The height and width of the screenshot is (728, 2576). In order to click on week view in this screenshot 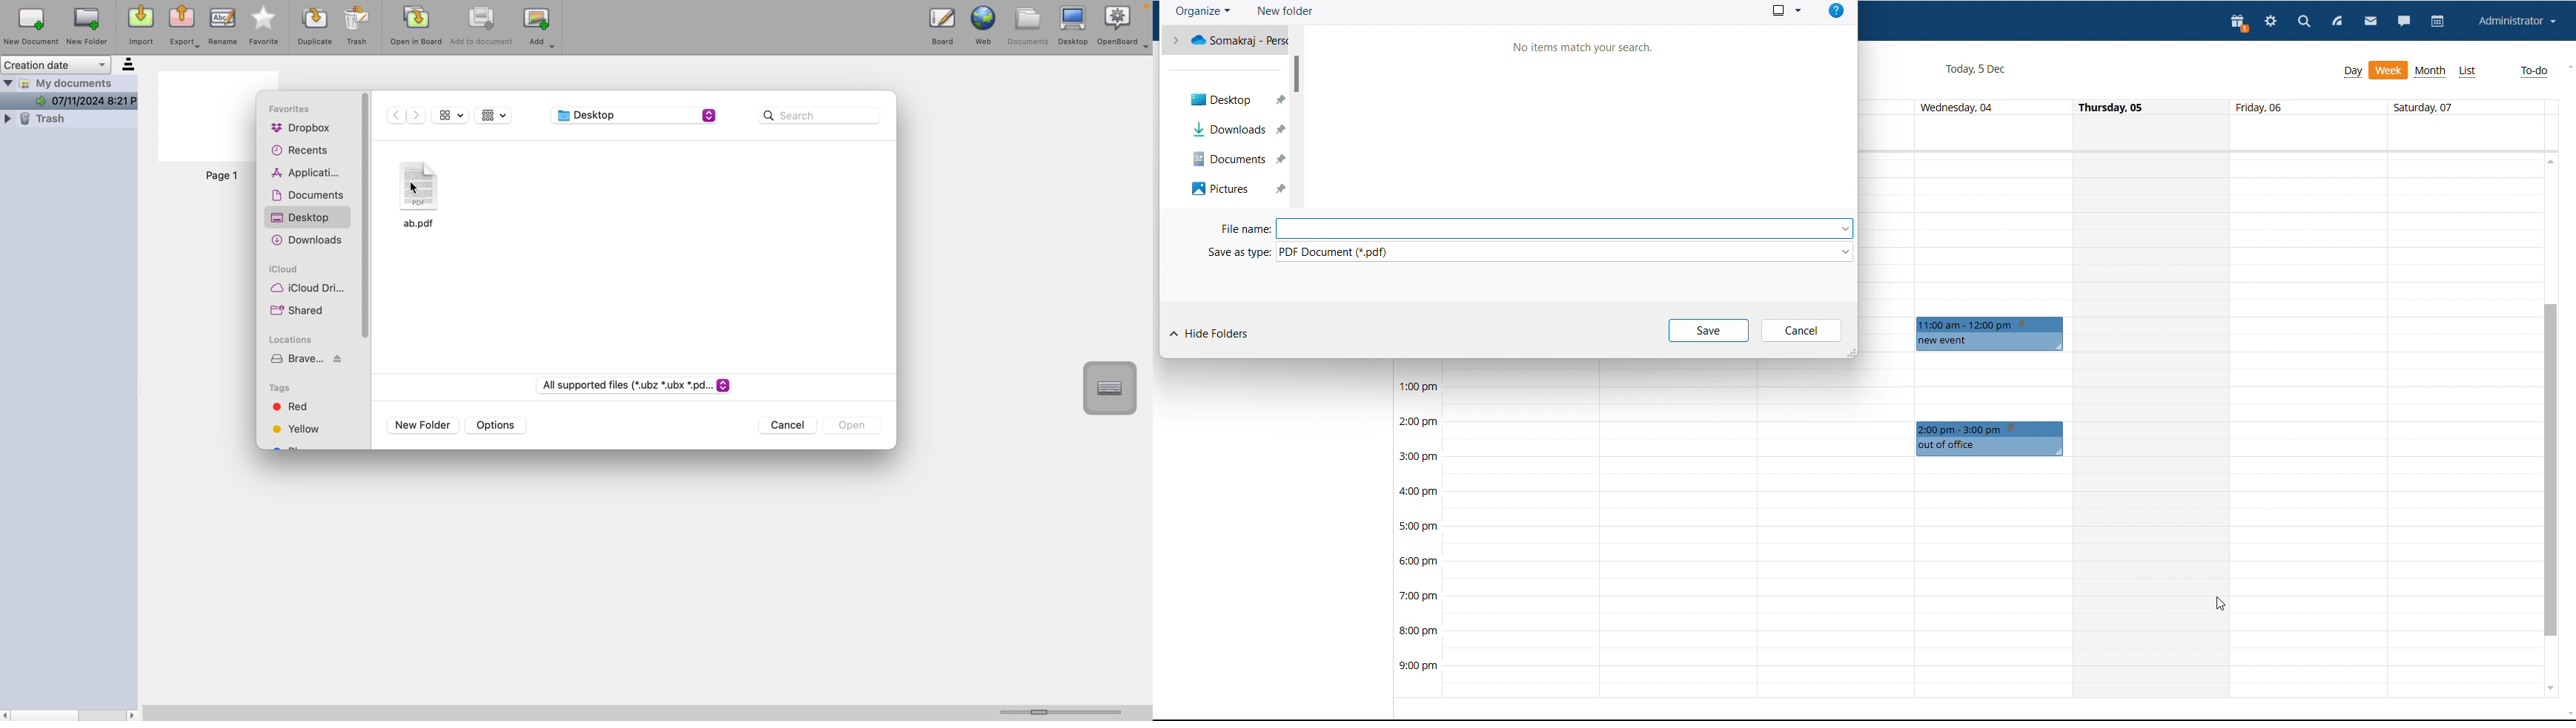, I will do `click(2389, 70)`.